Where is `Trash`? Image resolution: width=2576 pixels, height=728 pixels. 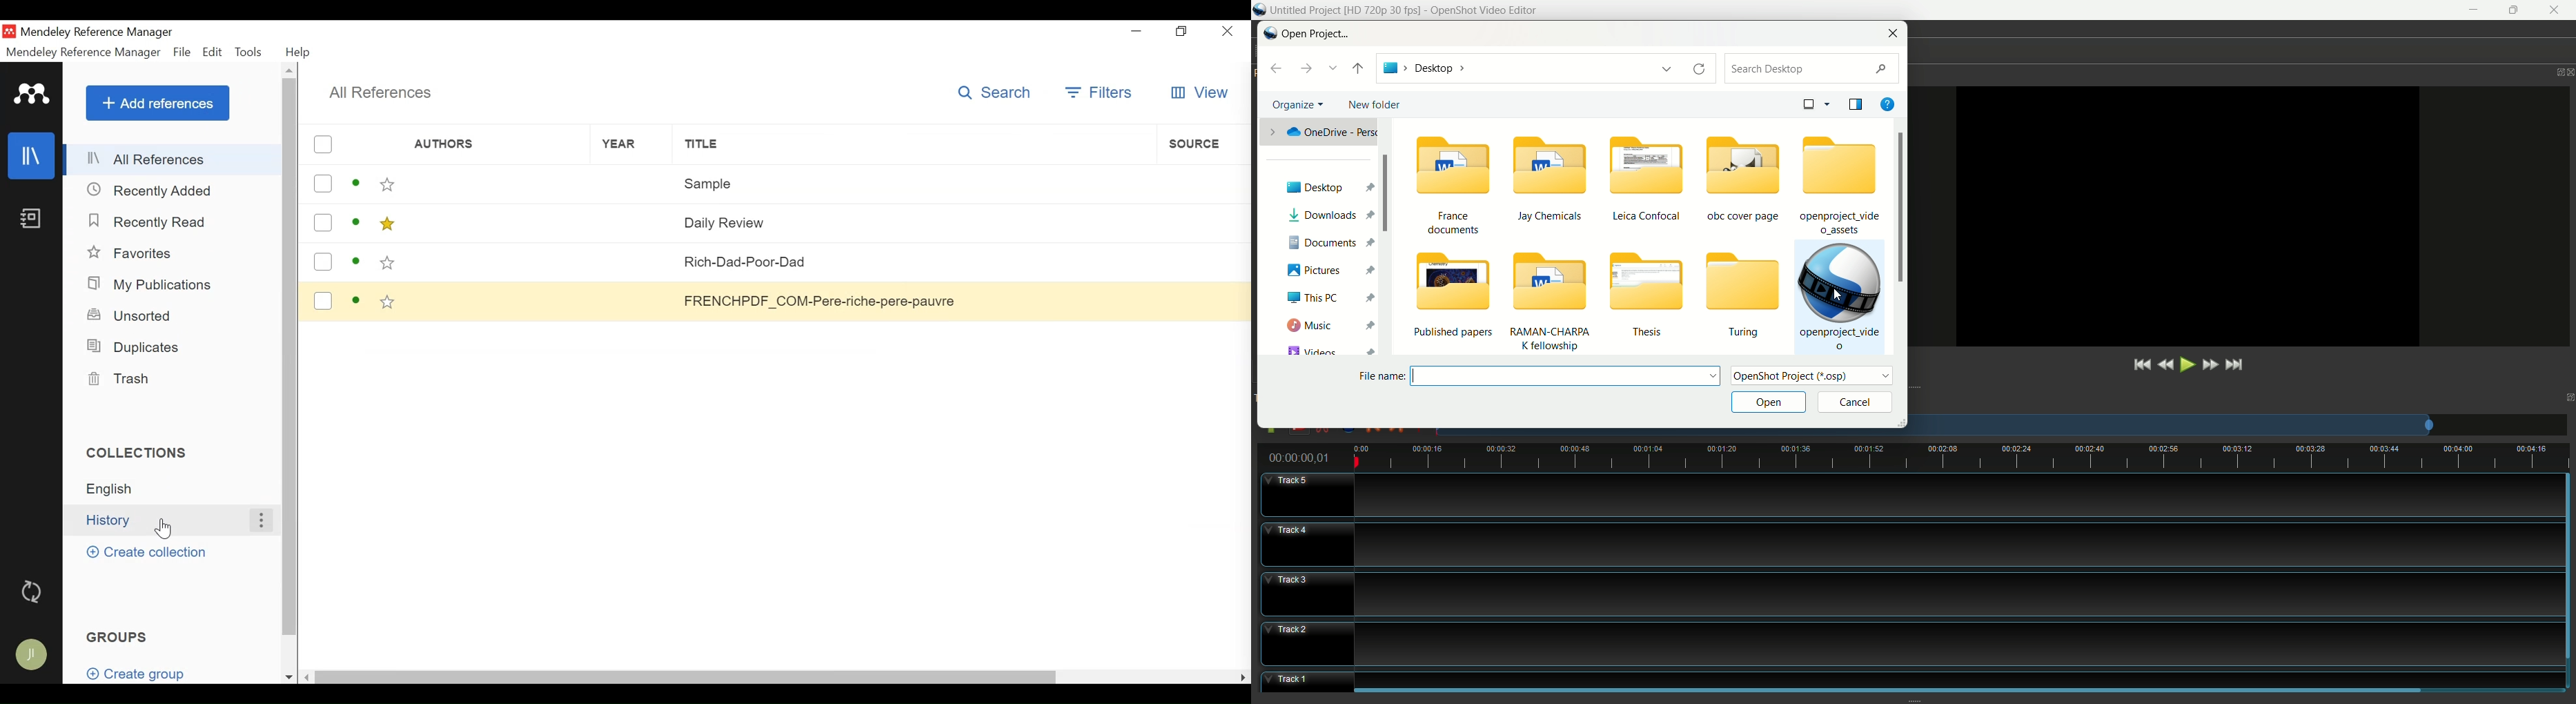 Trash is located at coordinates (123, 379).